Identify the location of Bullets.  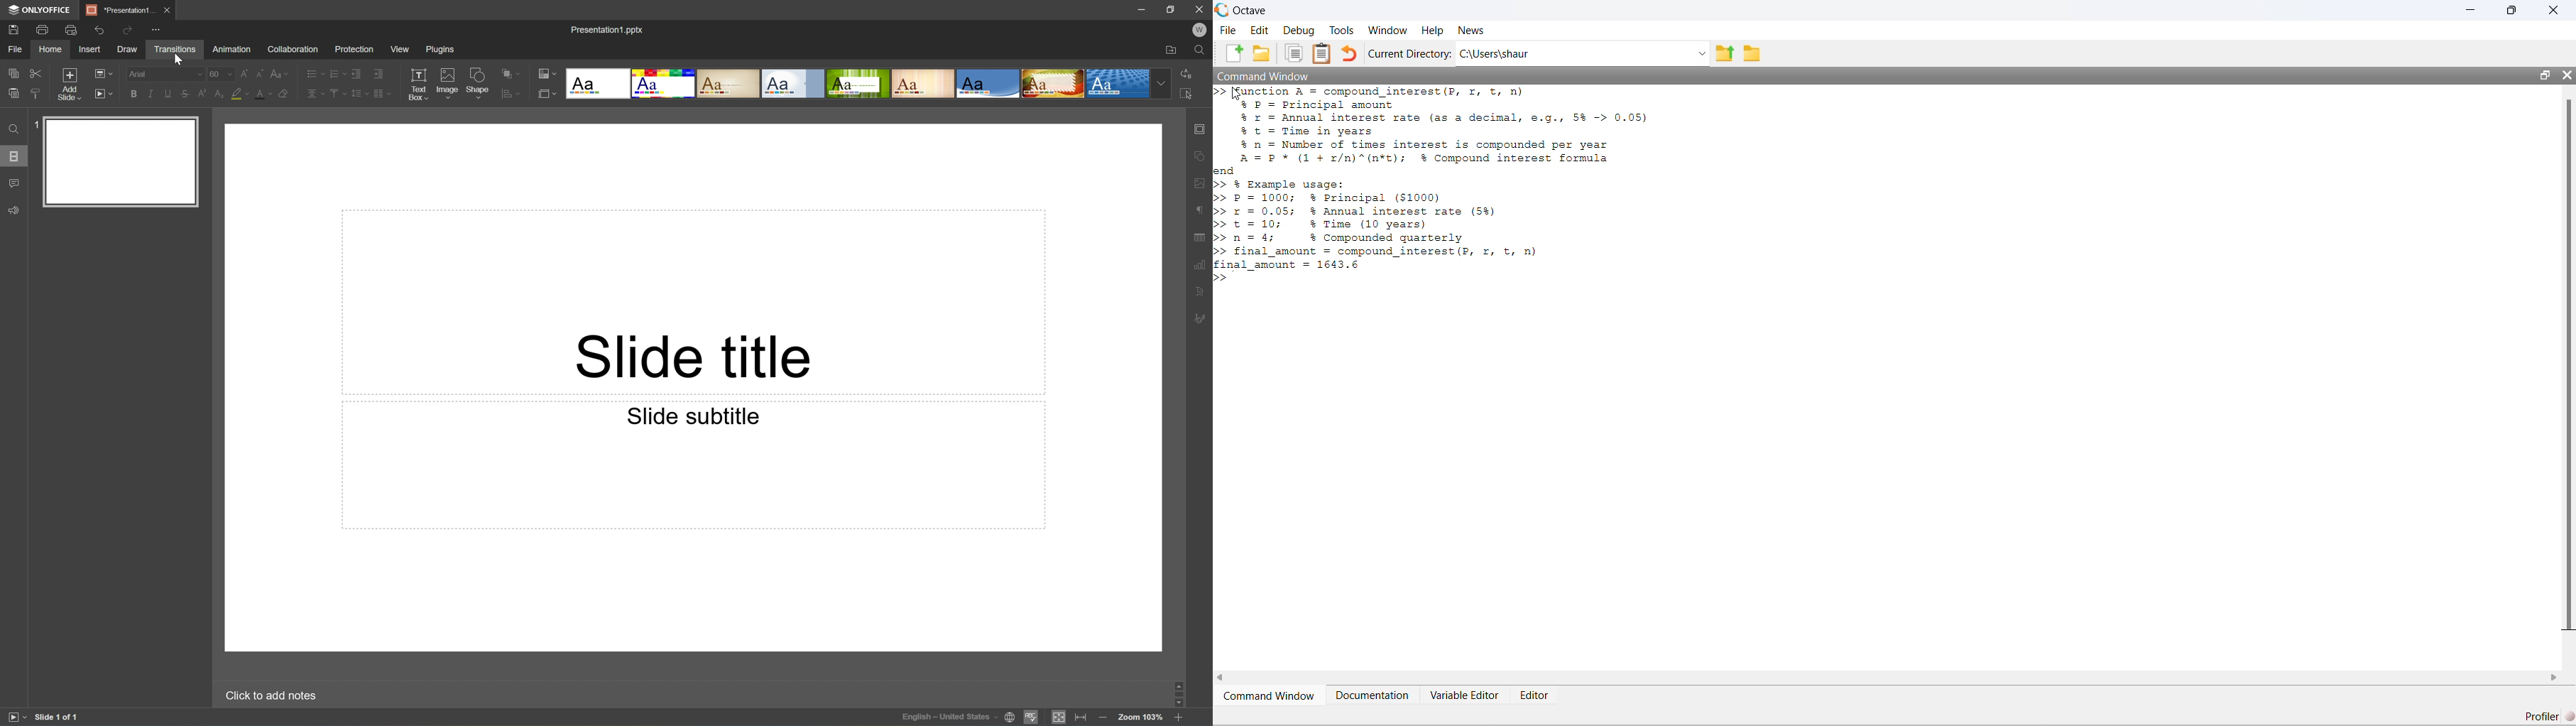
(313, 72).